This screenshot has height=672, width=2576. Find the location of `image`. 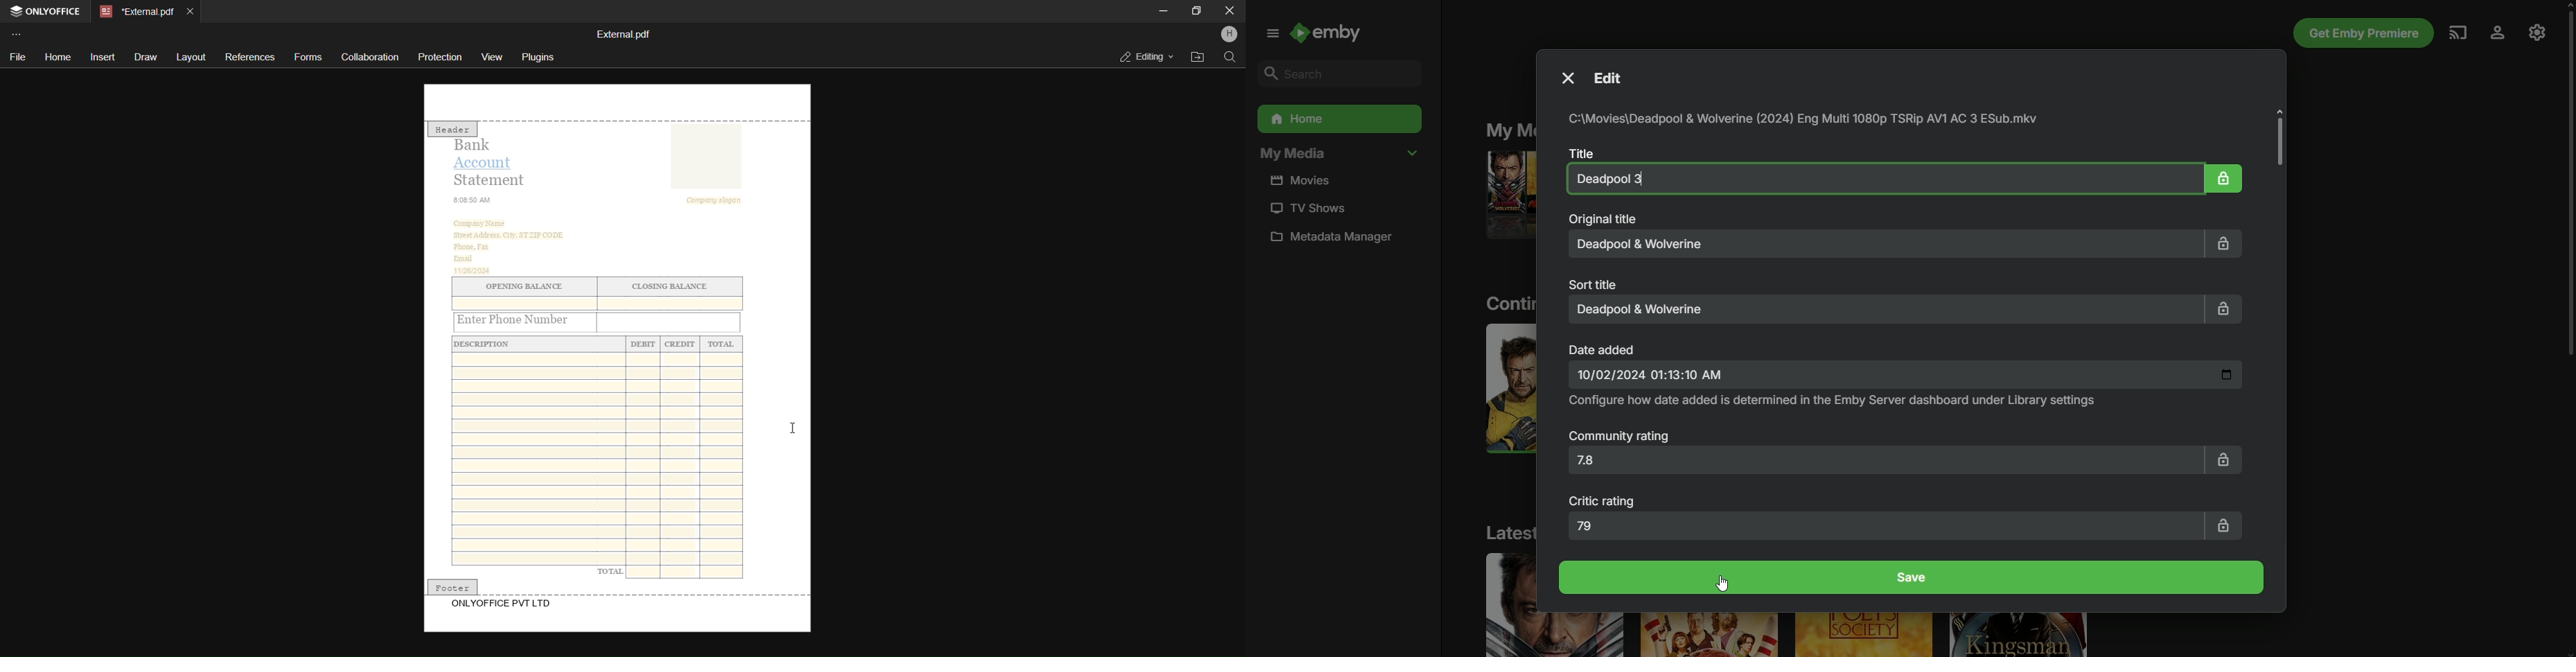

image is located at coordinates (705, 157).